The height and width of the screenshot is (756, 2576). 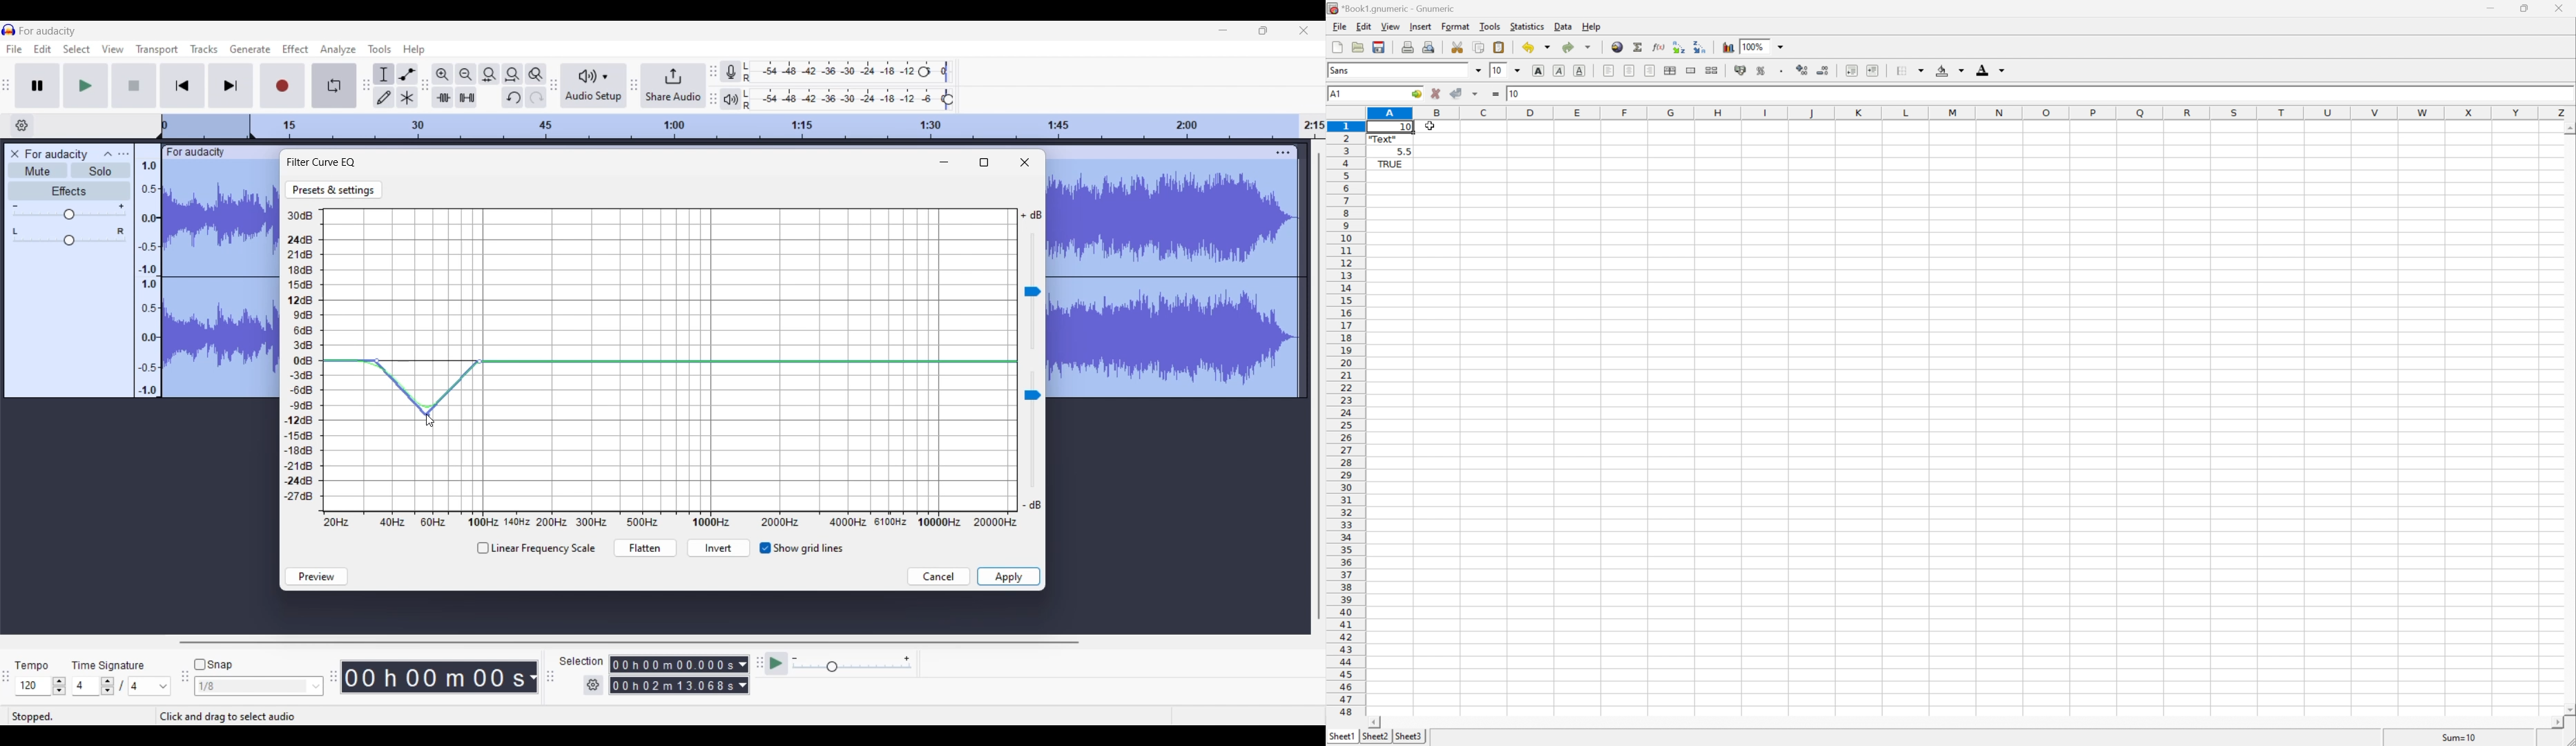 I want to click on Merge a range of cells, so click(x=1692, y=70).